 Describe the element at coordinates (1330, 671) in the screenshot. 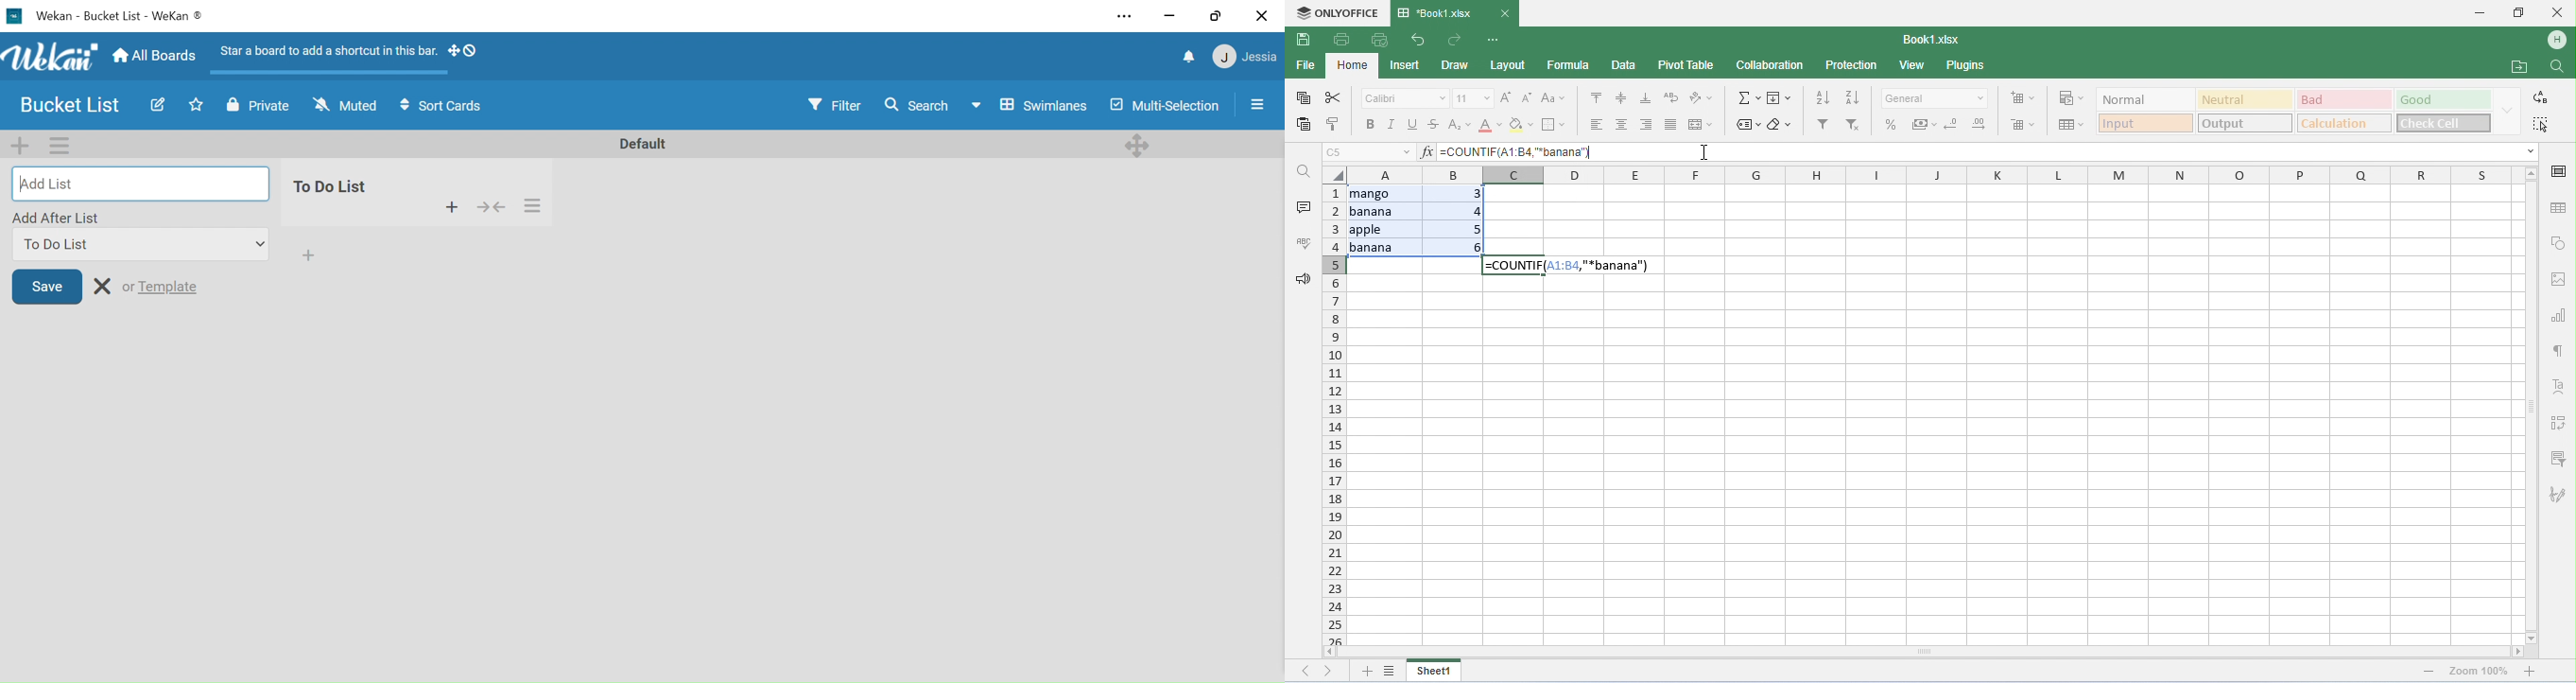

I see `next sheet` at that location.